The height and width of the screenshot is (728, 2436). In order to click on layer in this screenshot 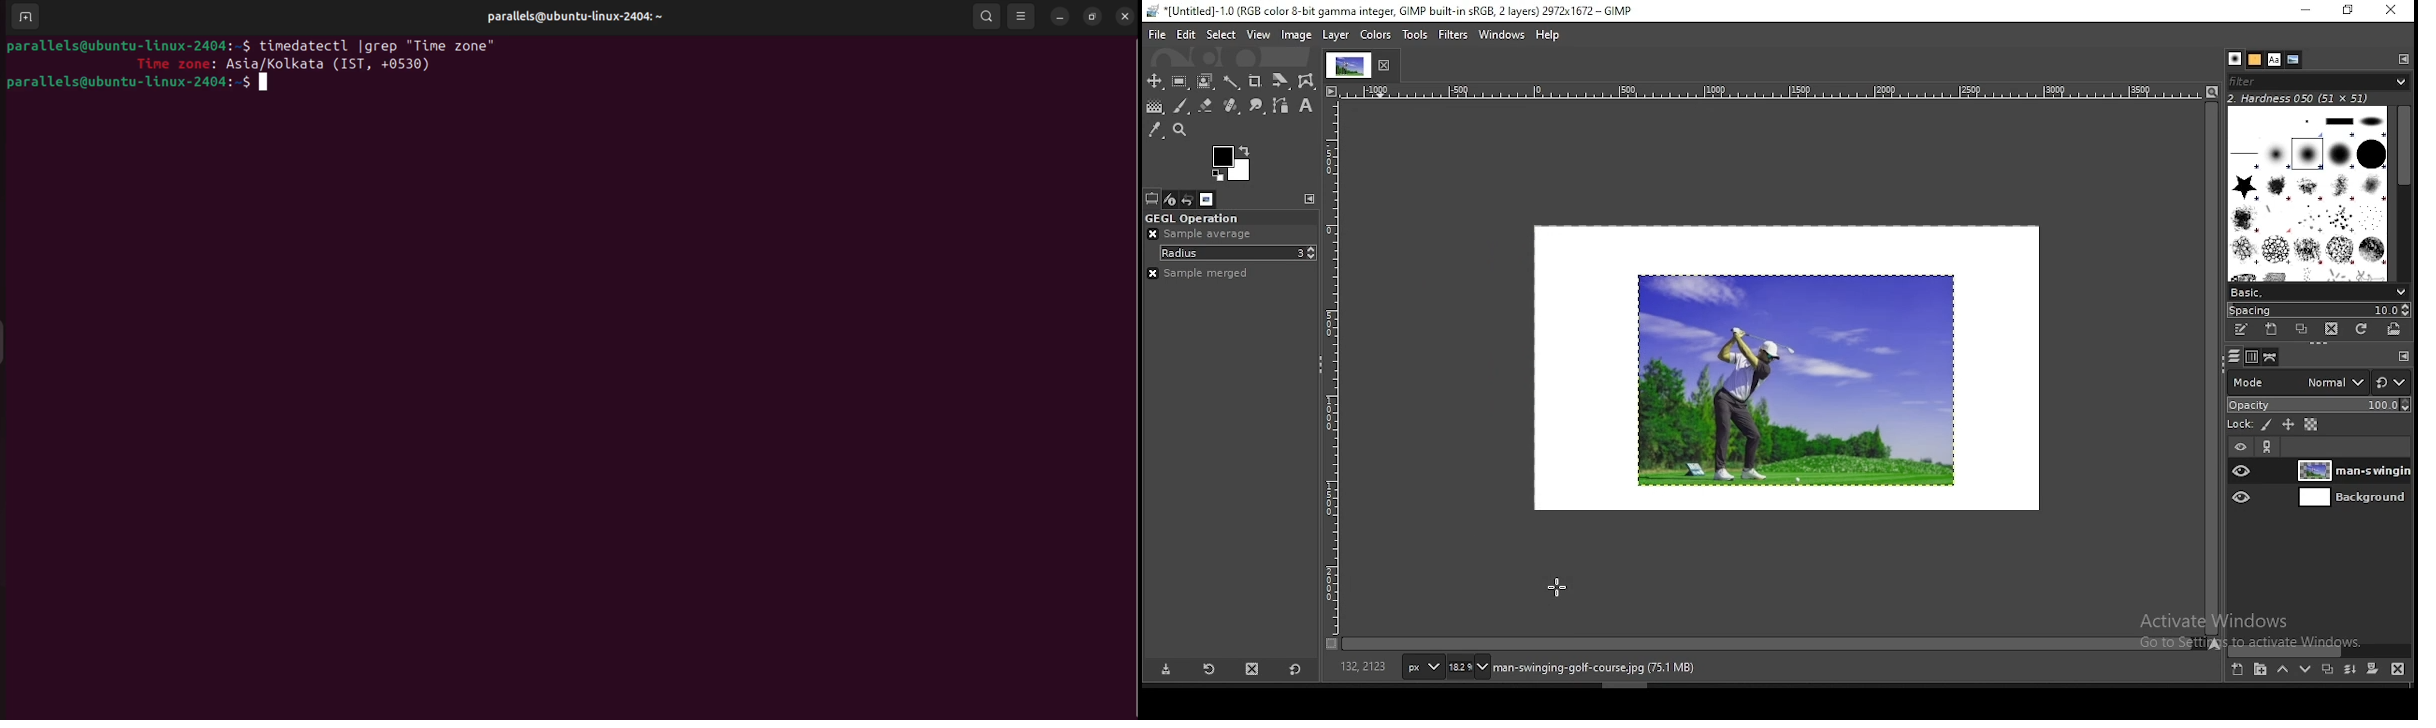, I will do `click(2354, 500)`.